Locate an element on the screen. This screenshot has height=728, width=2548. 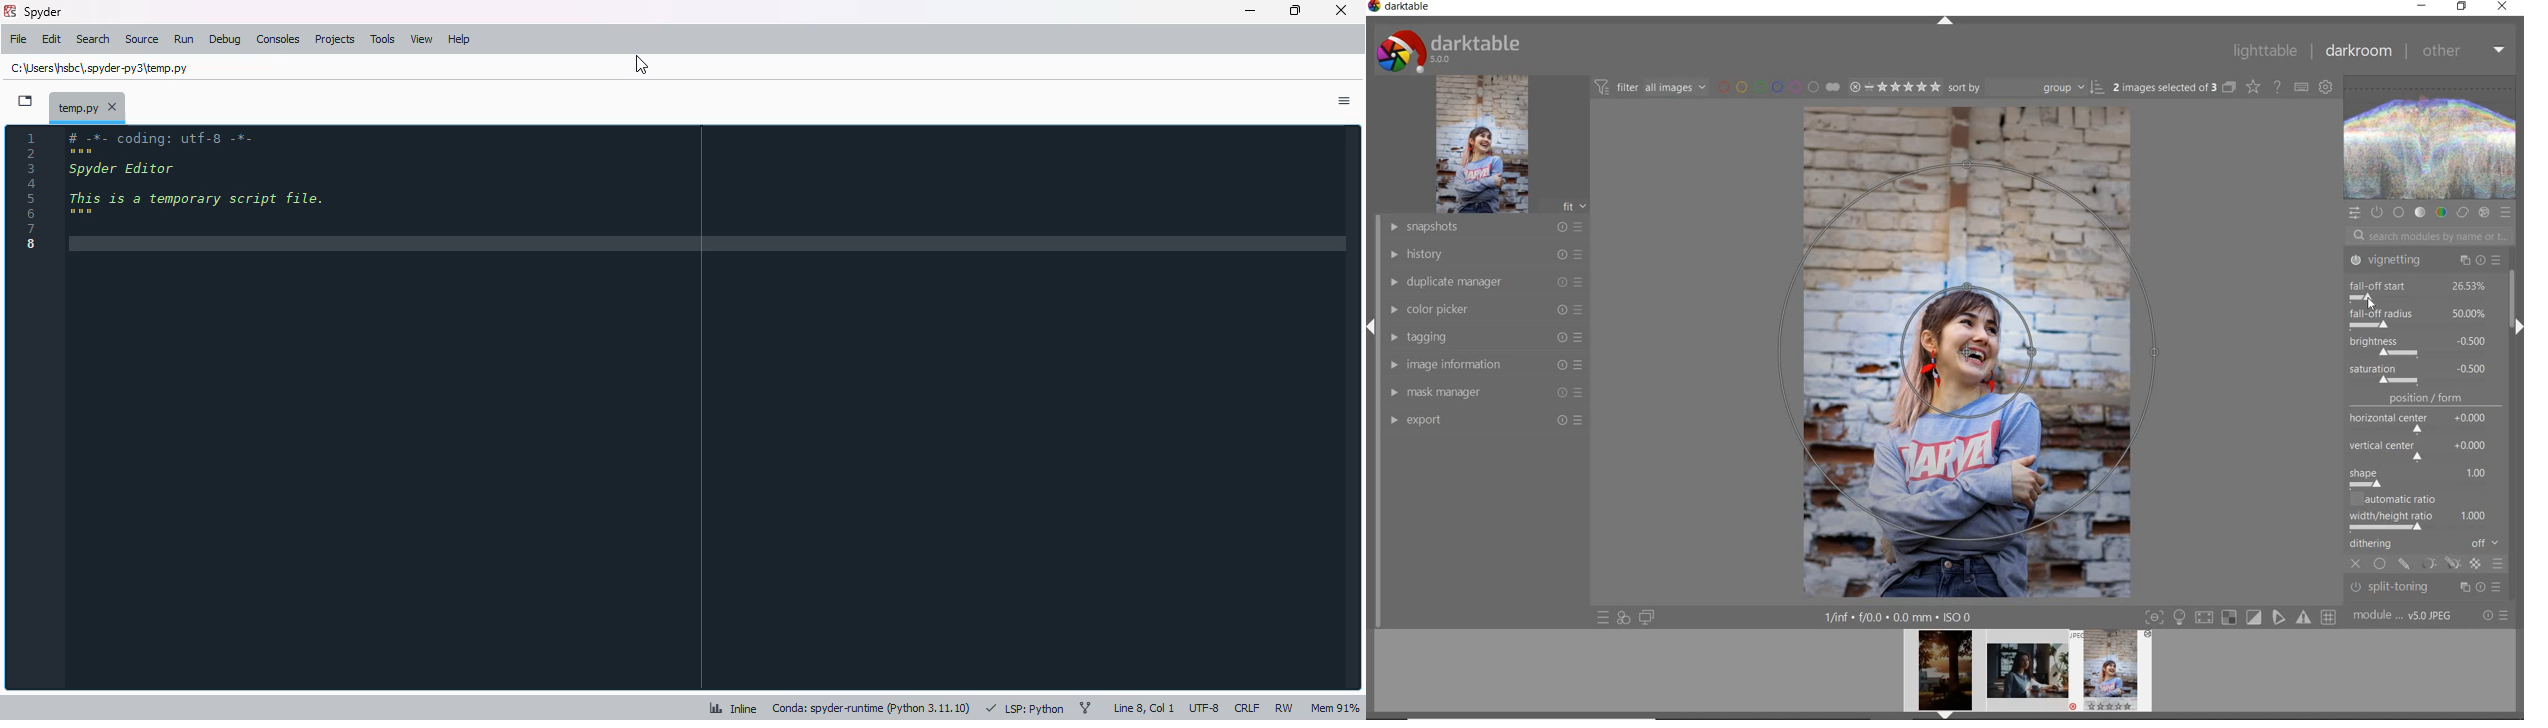
Cursor is located at coordinates (637, 63).